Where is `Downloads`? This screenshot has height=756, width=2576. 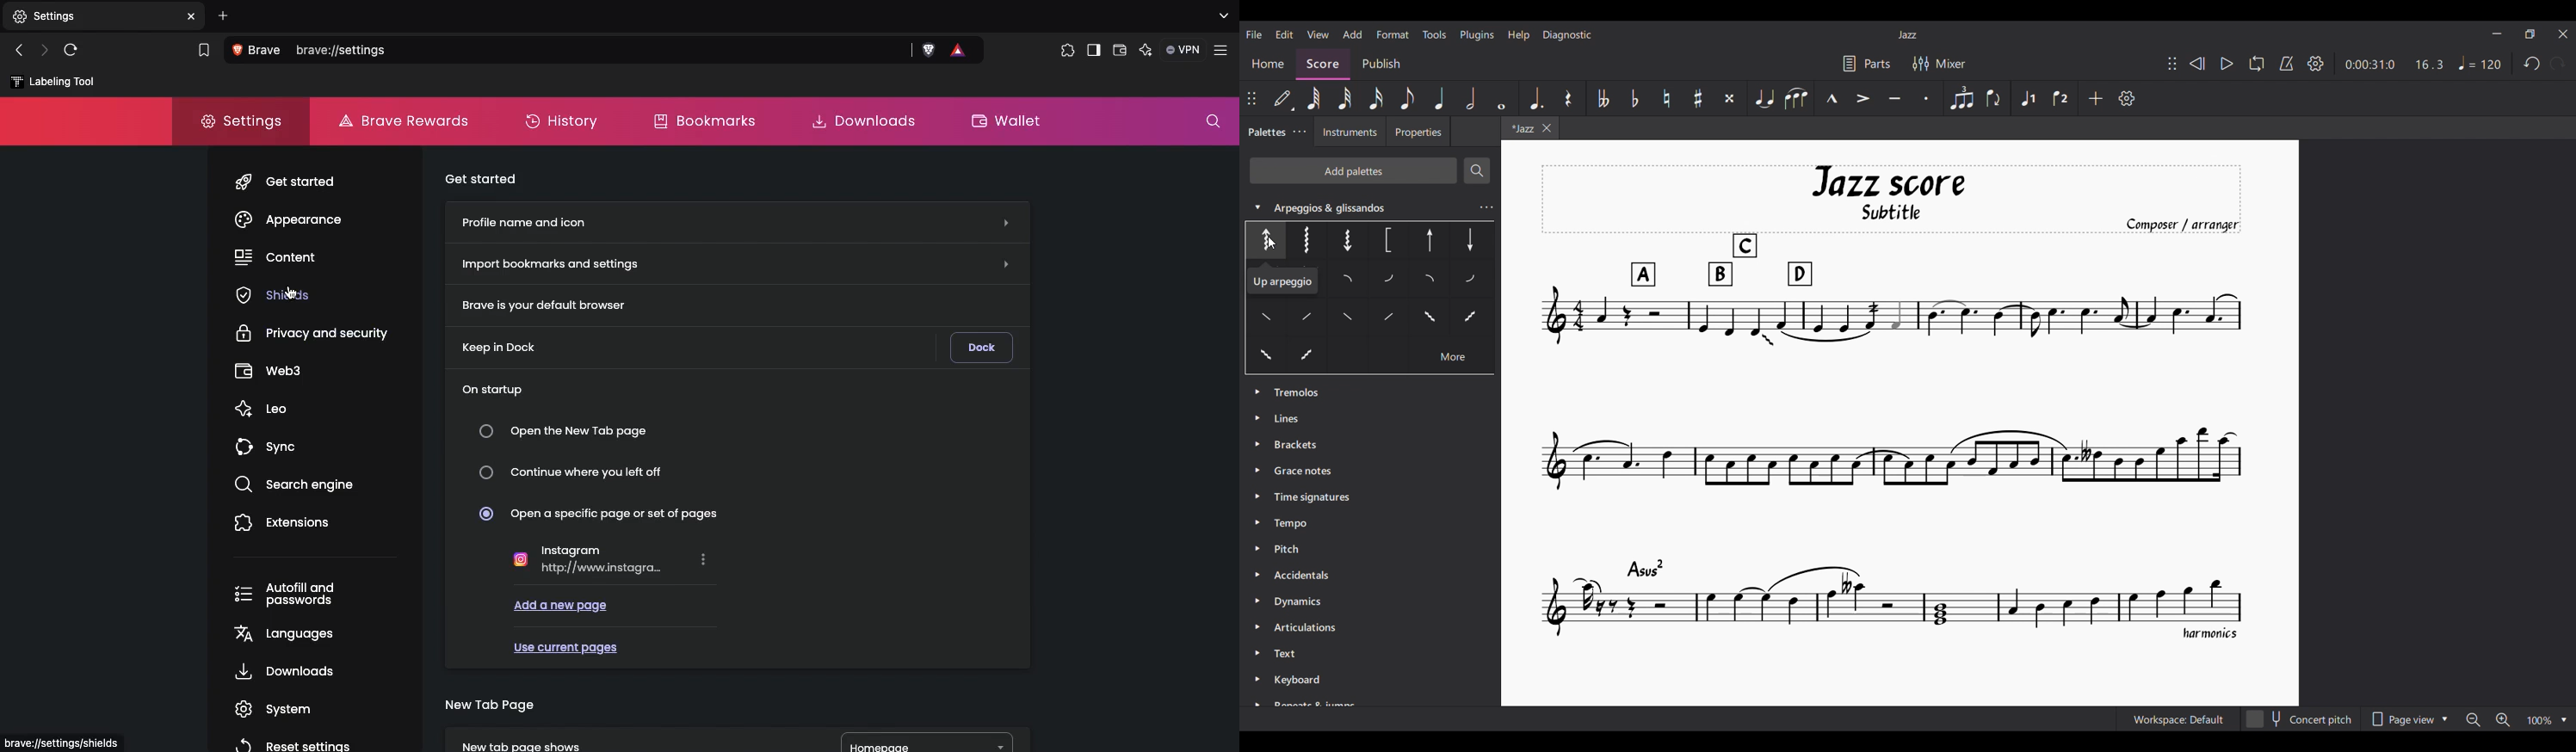 Downloads is located at coordinates (291, 669).